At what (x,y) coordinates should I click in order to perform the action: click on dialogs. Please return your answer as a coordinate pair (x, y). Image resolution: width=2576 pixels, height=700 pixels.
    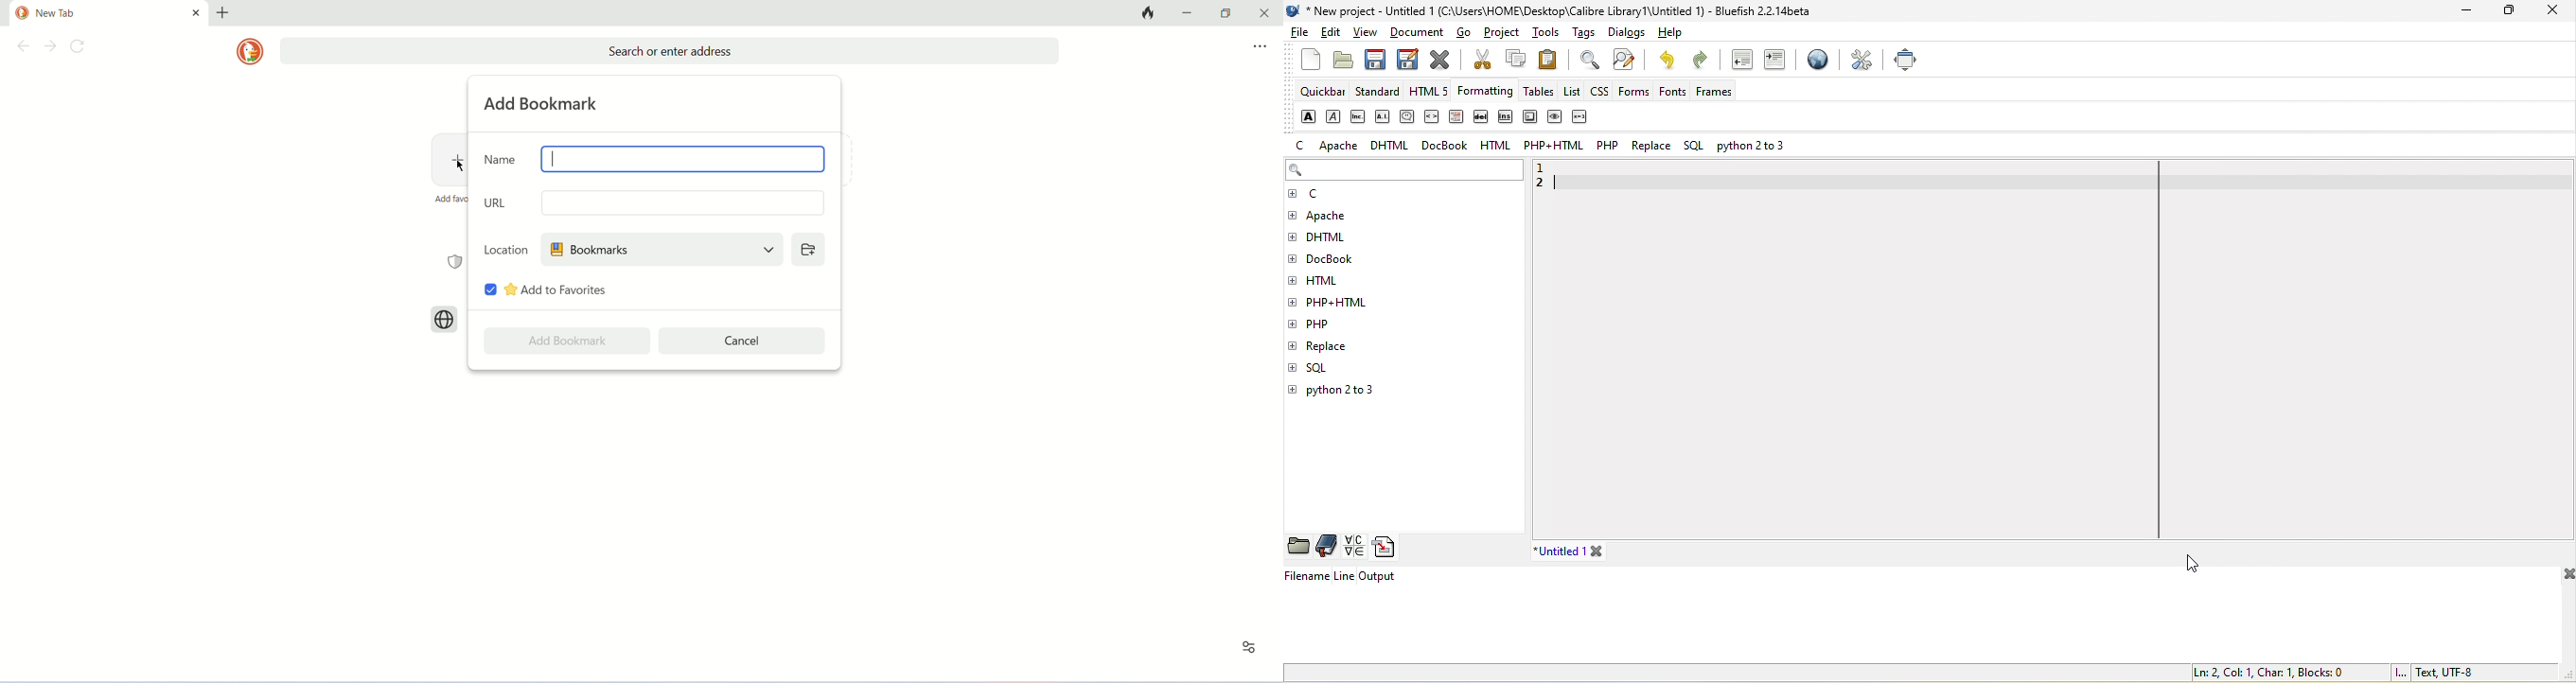
    Looking at the image, I should click on (1623, 34).